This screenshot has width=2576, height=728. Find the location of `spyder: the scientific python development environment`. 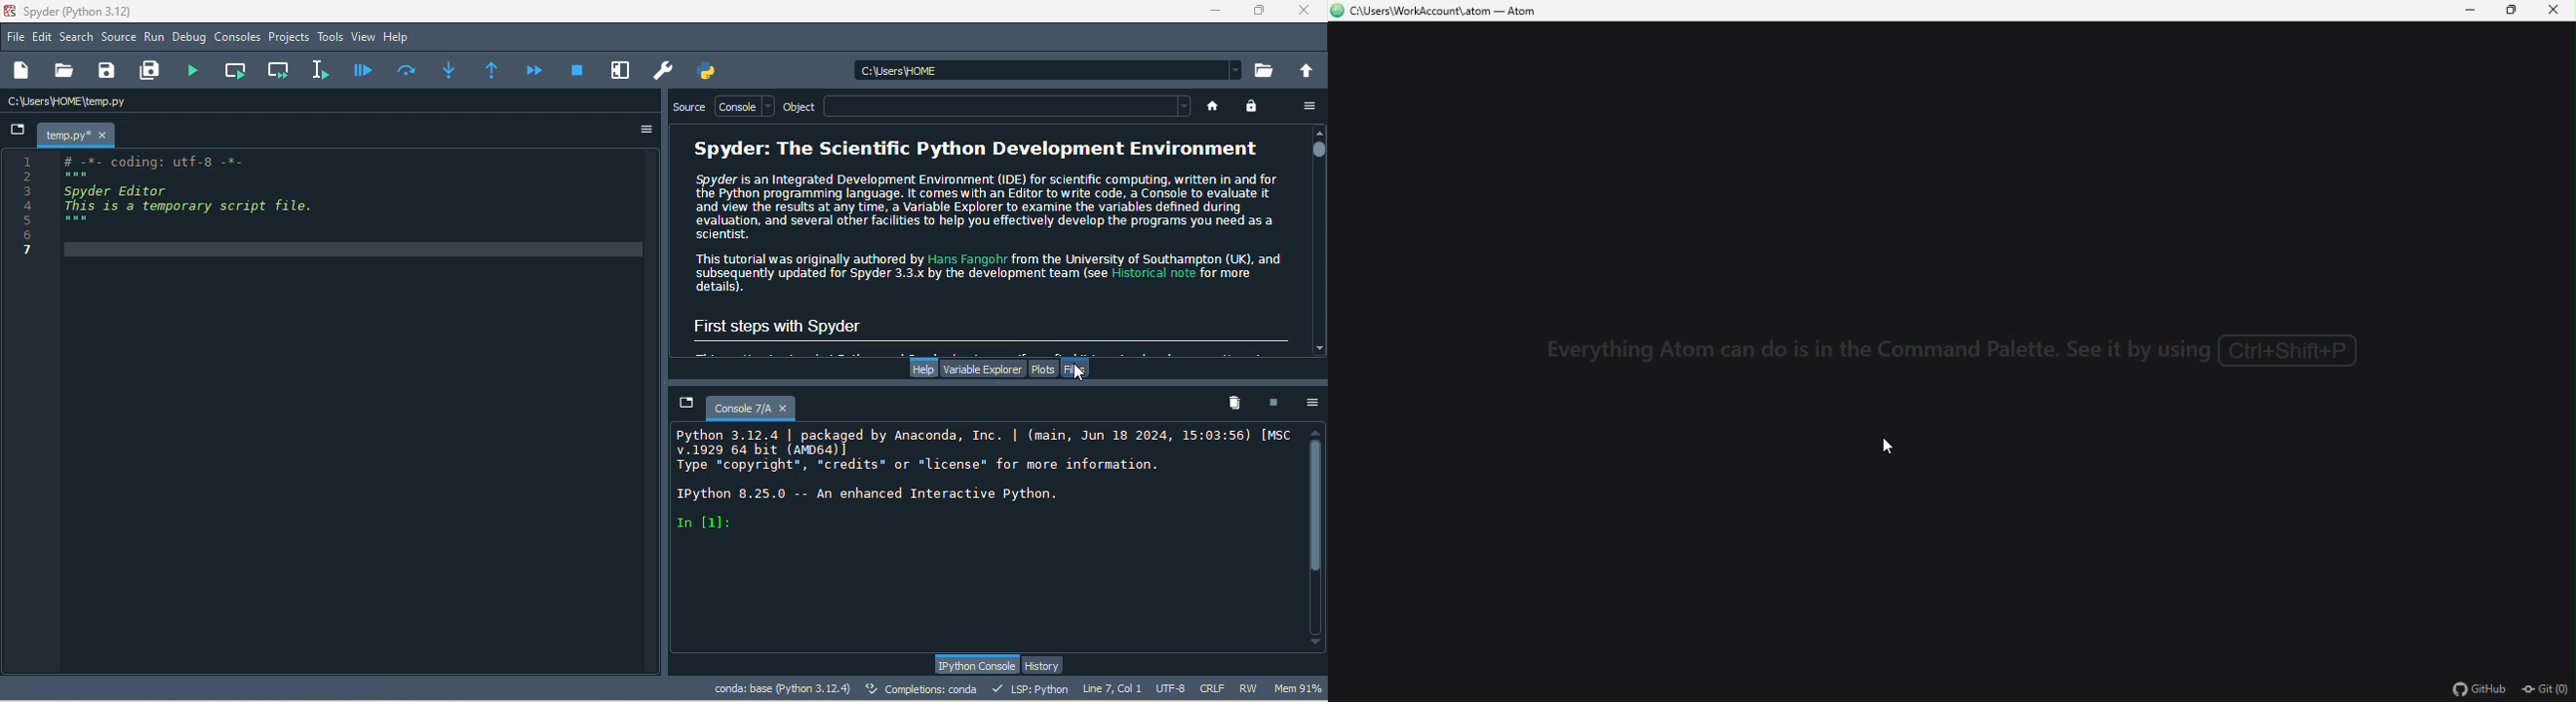

spyder: the scientific python development environment is located at coordinates (970, 150).